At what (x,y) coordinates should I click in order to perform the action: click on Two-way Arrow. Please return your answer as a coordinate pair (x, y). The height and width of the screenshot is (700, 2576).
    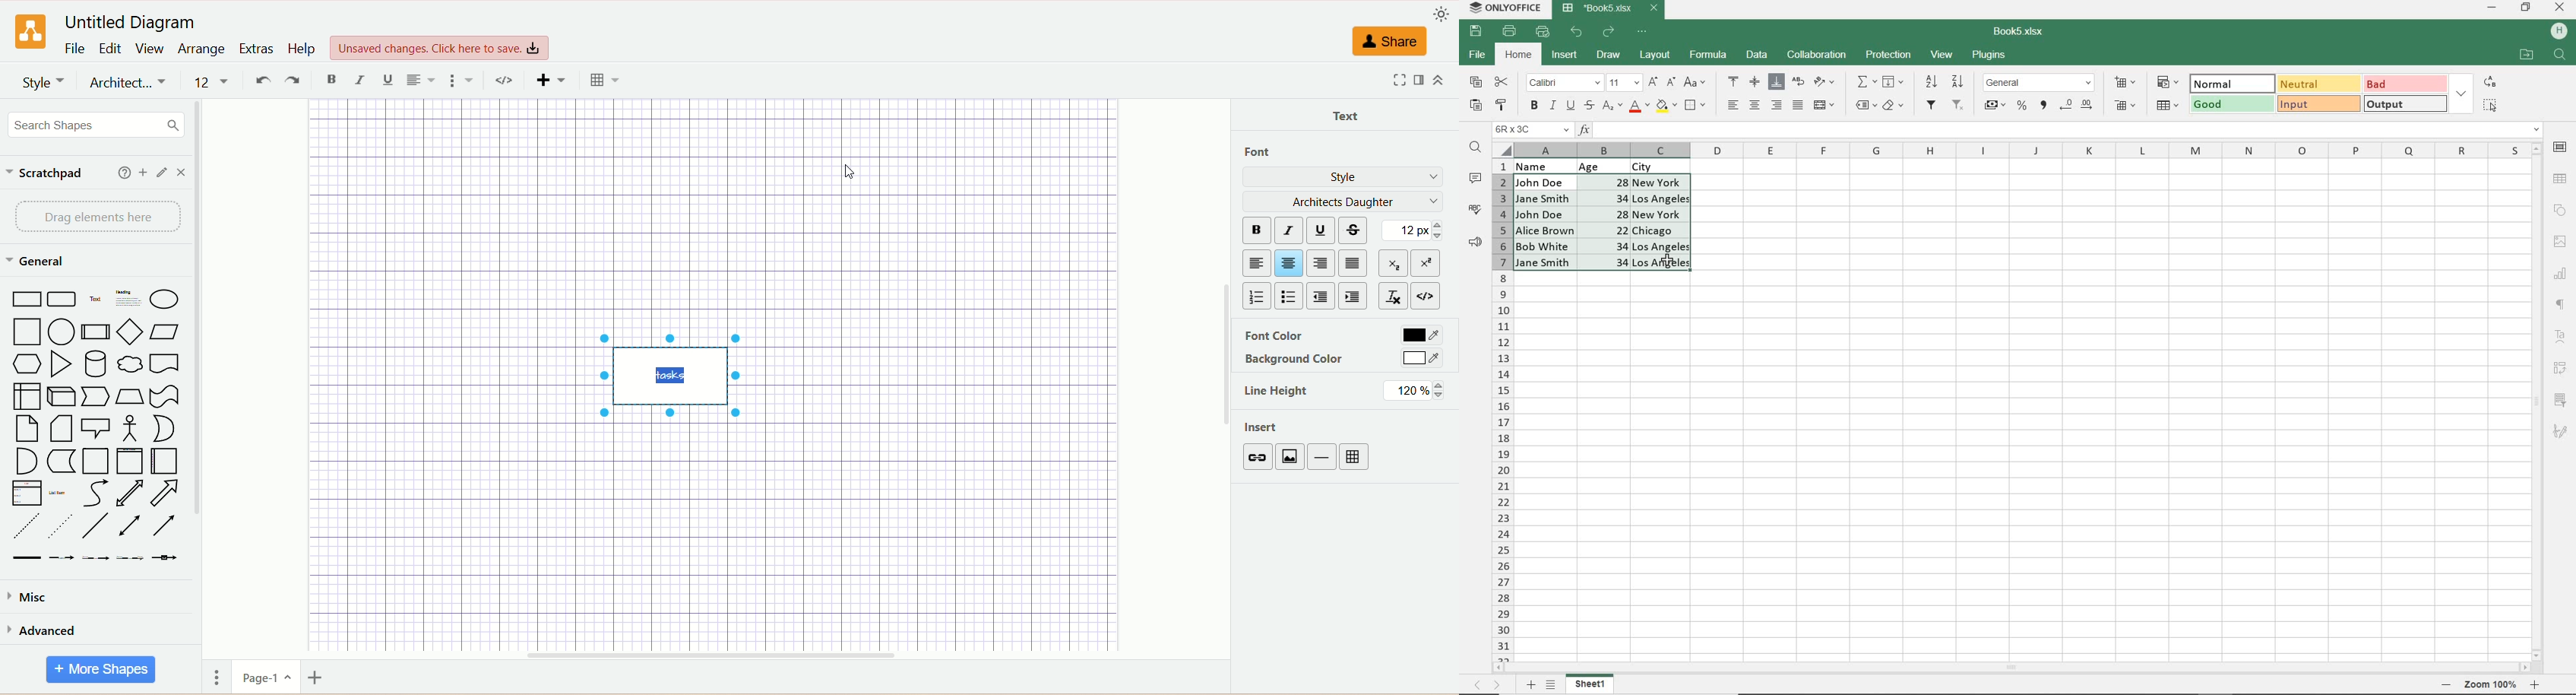
    Looking at the image, I should click on (130, 493).